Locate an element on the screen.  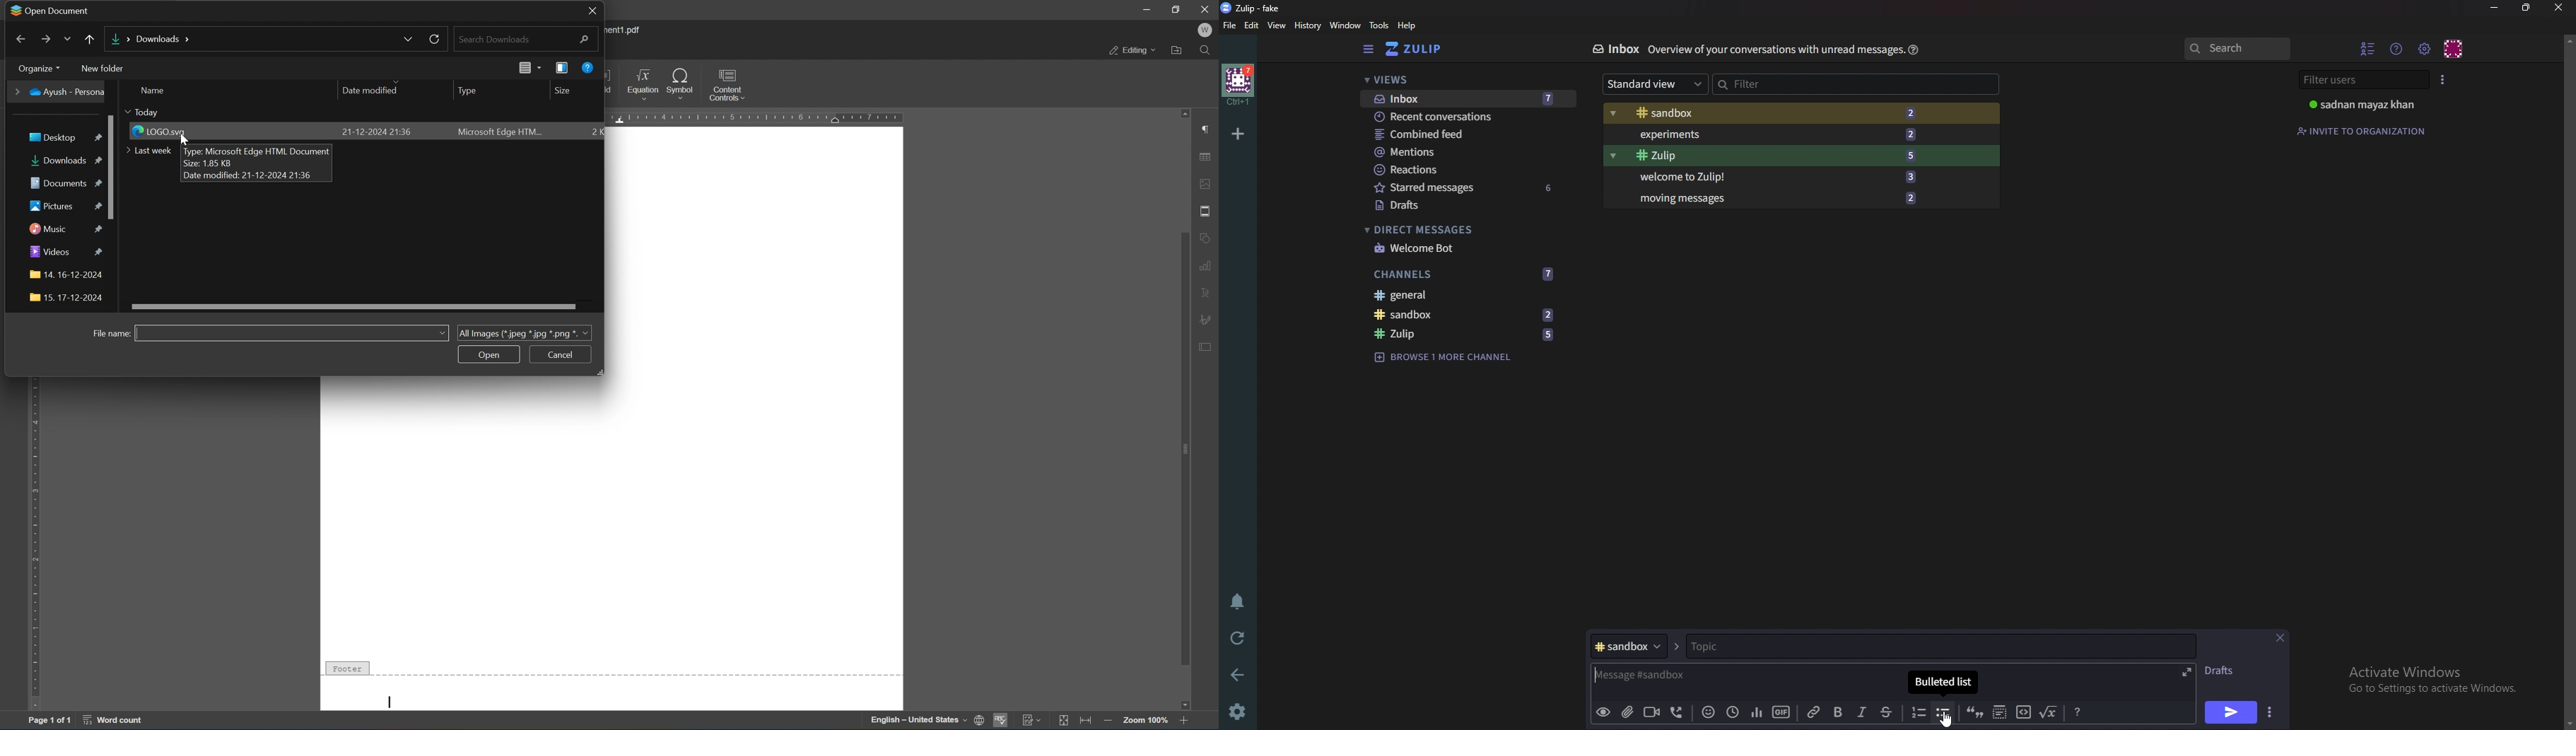
bold is located at coordinates (1840, 713).